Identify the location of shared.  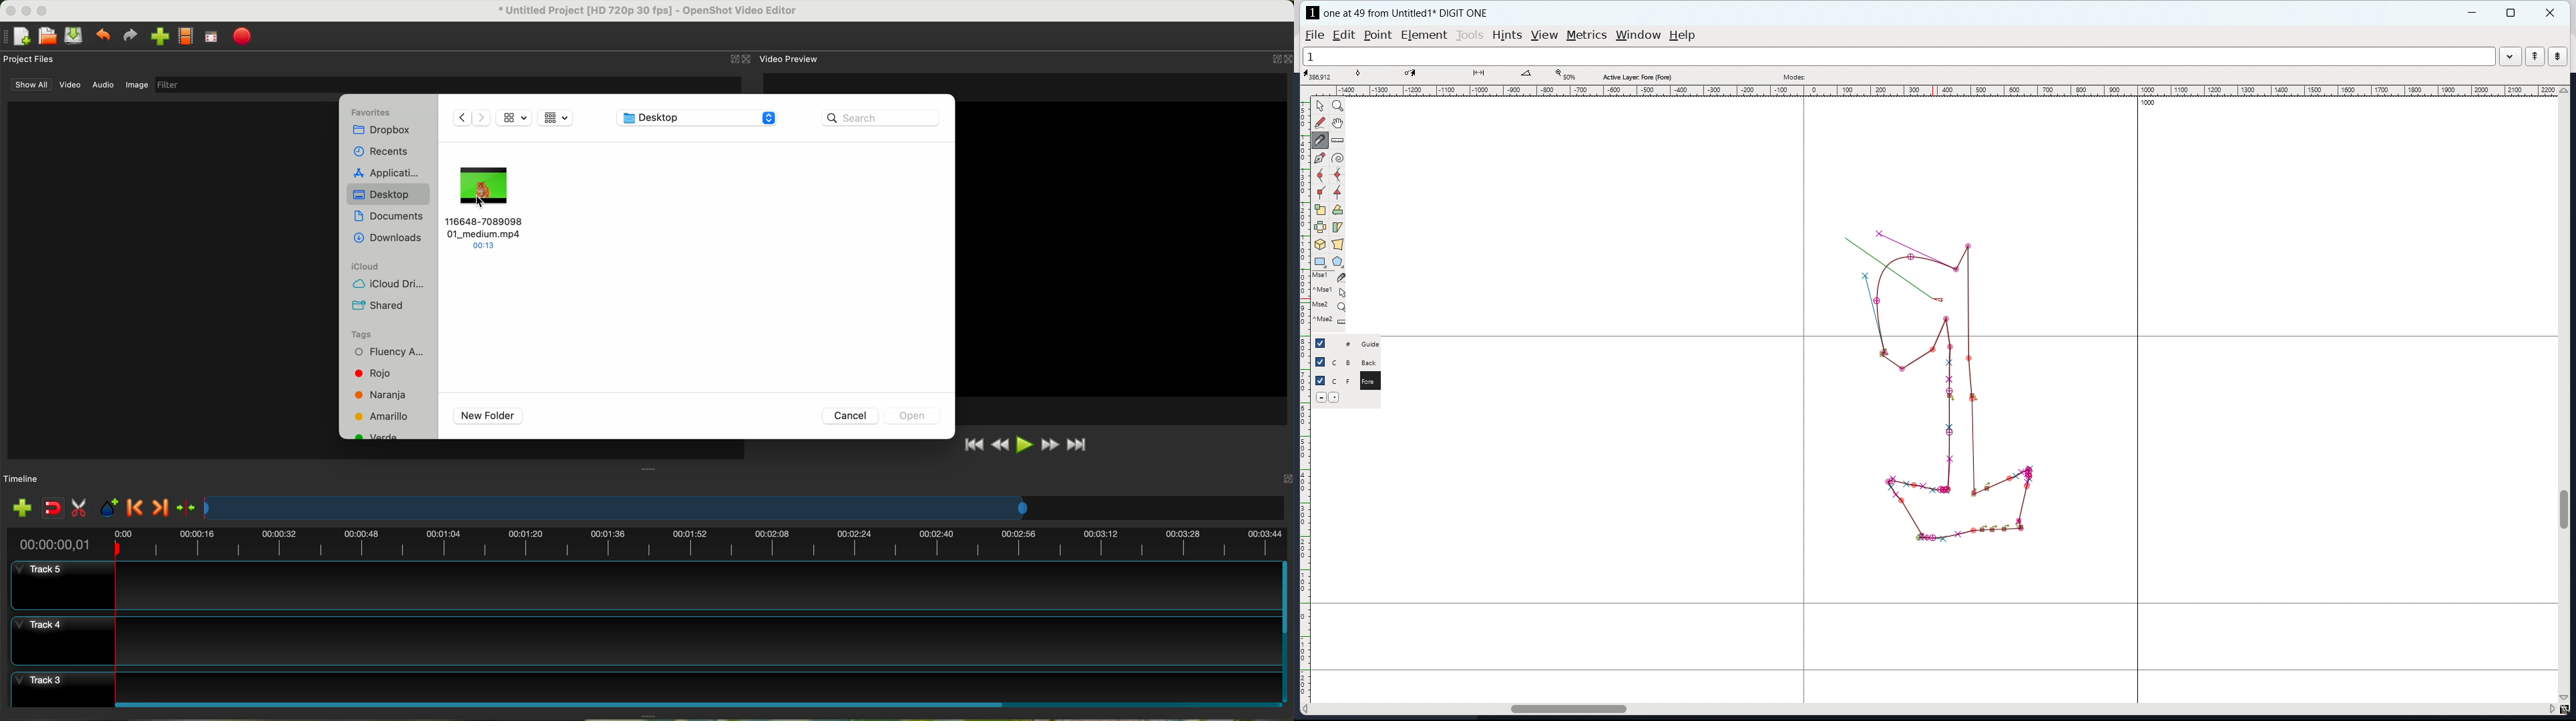
(379, 306).